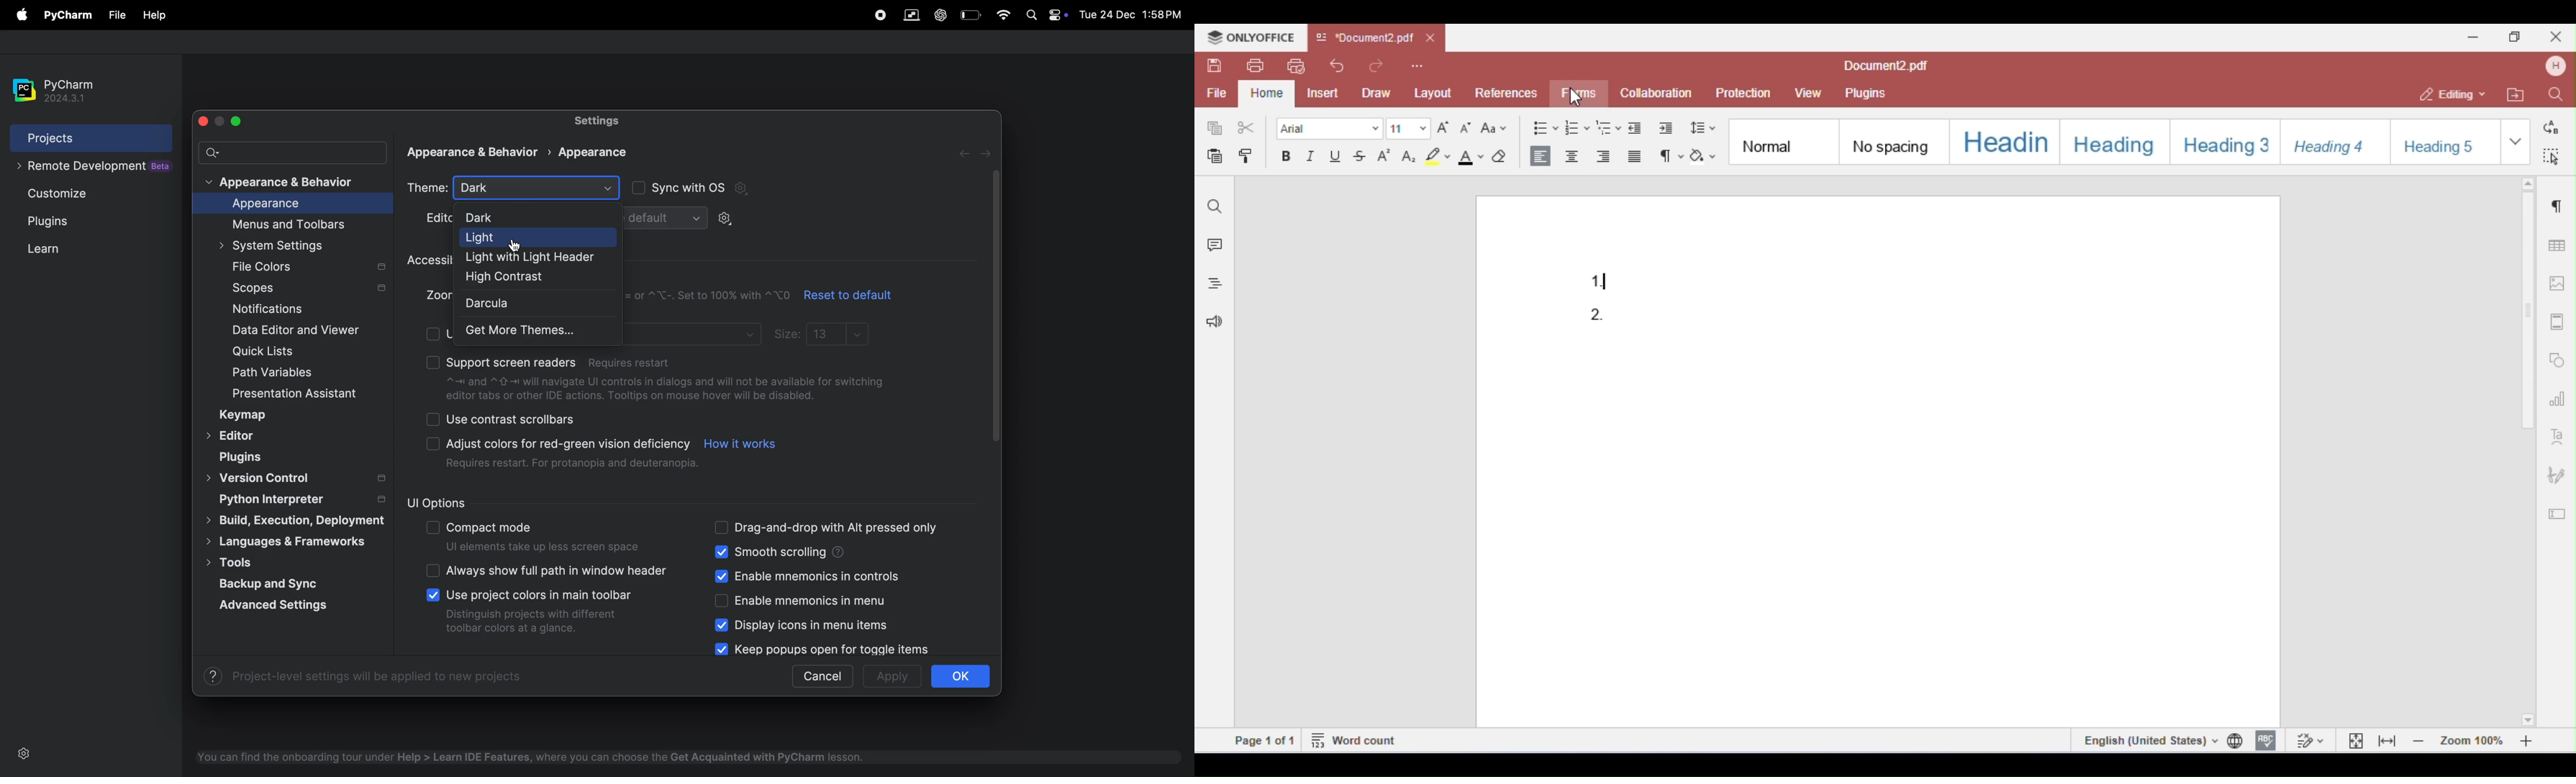 The width and height of the screenshot is (2576, 784). I want to click on version controls, so click(299, 478).